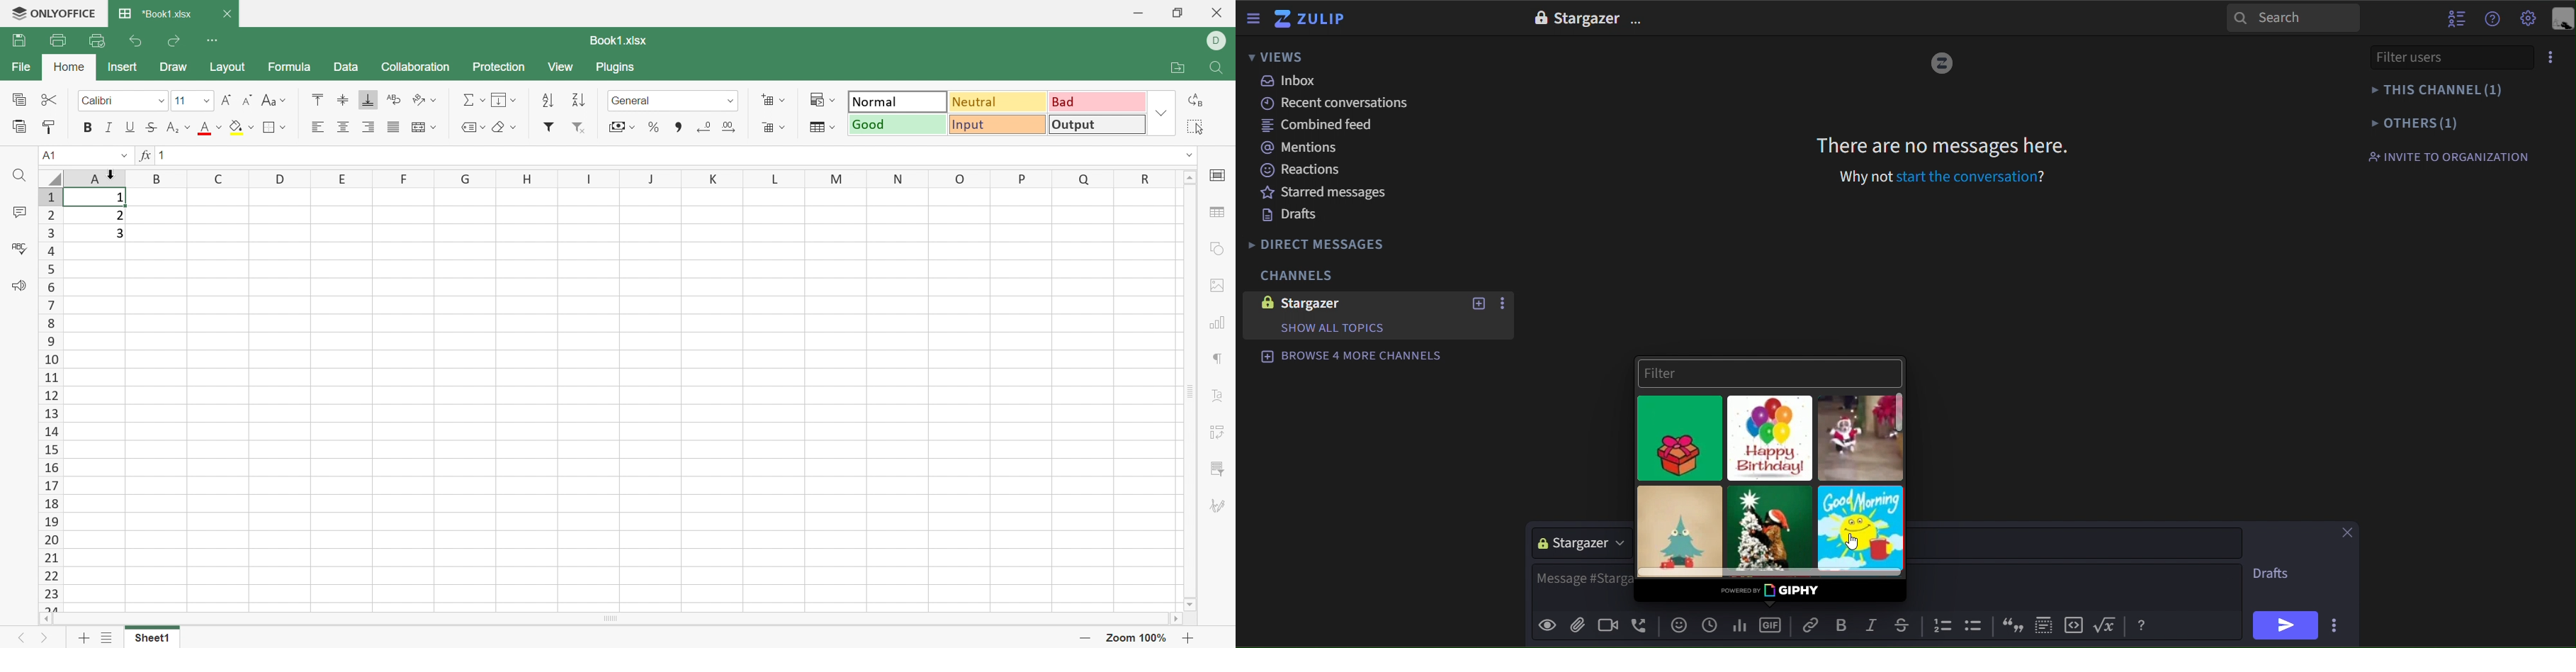  Describe the element at coordinates (503, 99) in the screenshot. I see `Fill` at that location.